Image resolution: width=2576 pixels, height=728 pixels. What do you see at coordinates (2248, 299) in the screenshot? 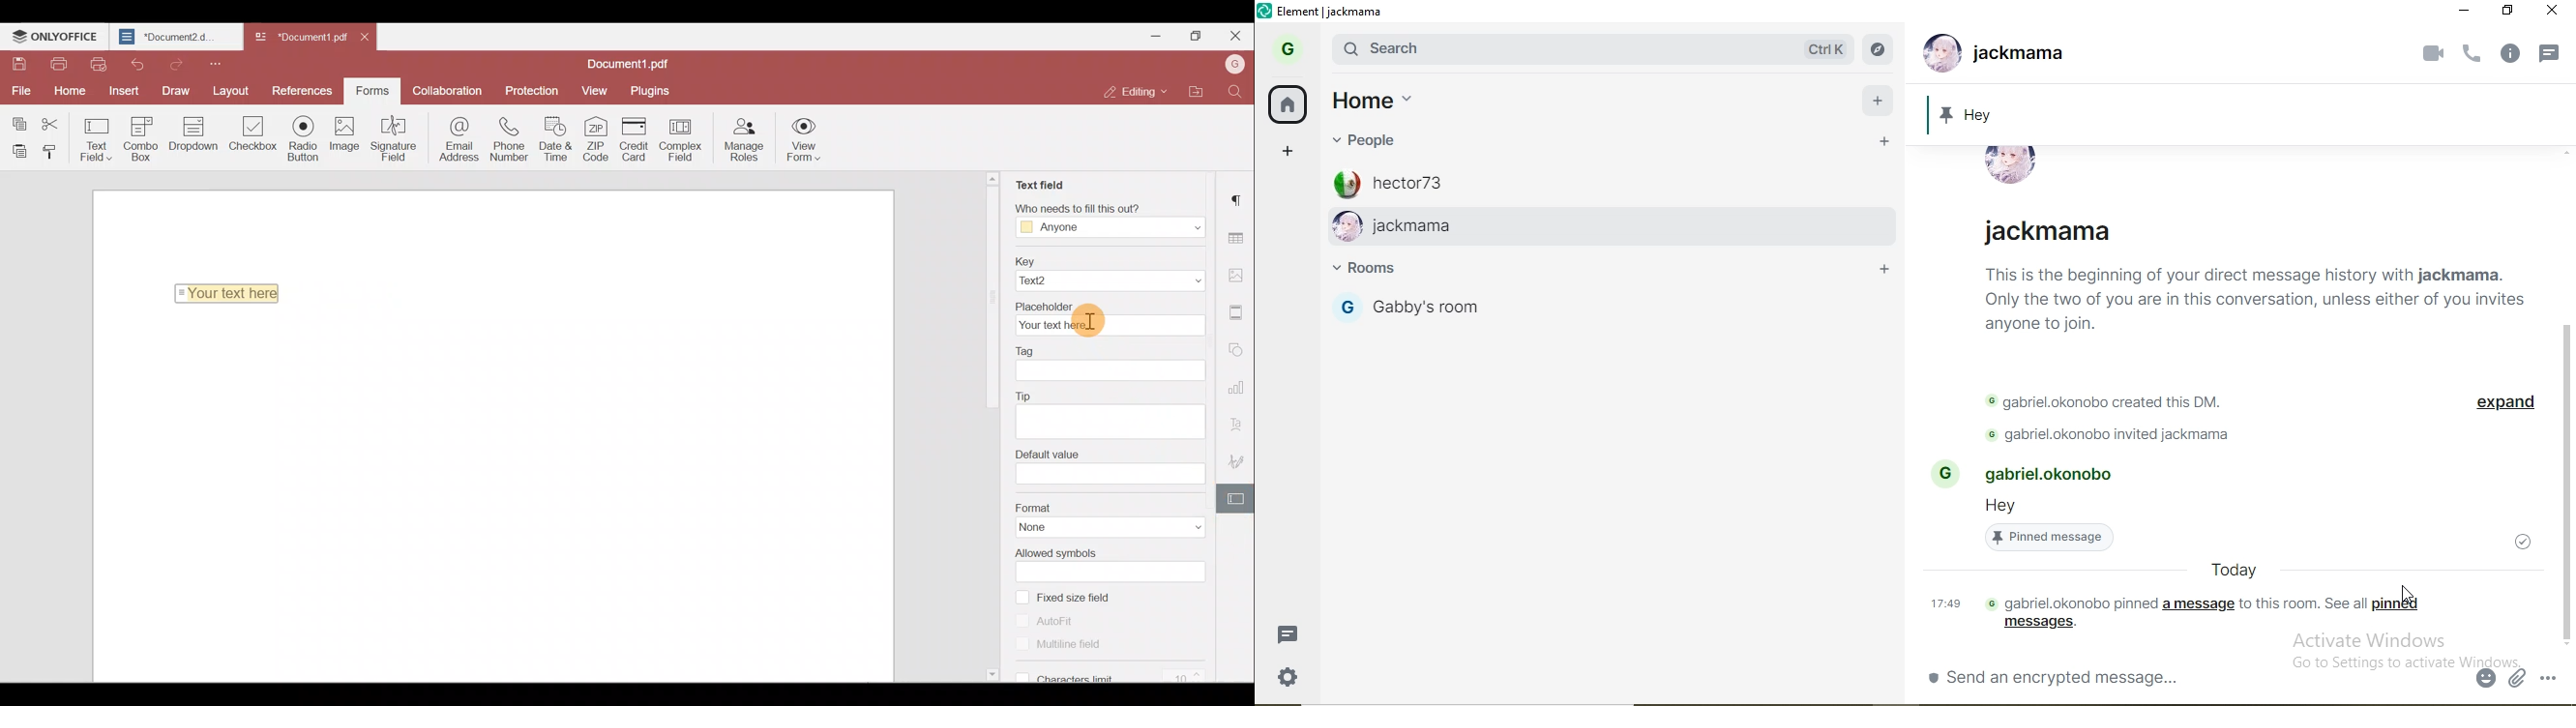
I see `` at bounding box center [2248, 299].